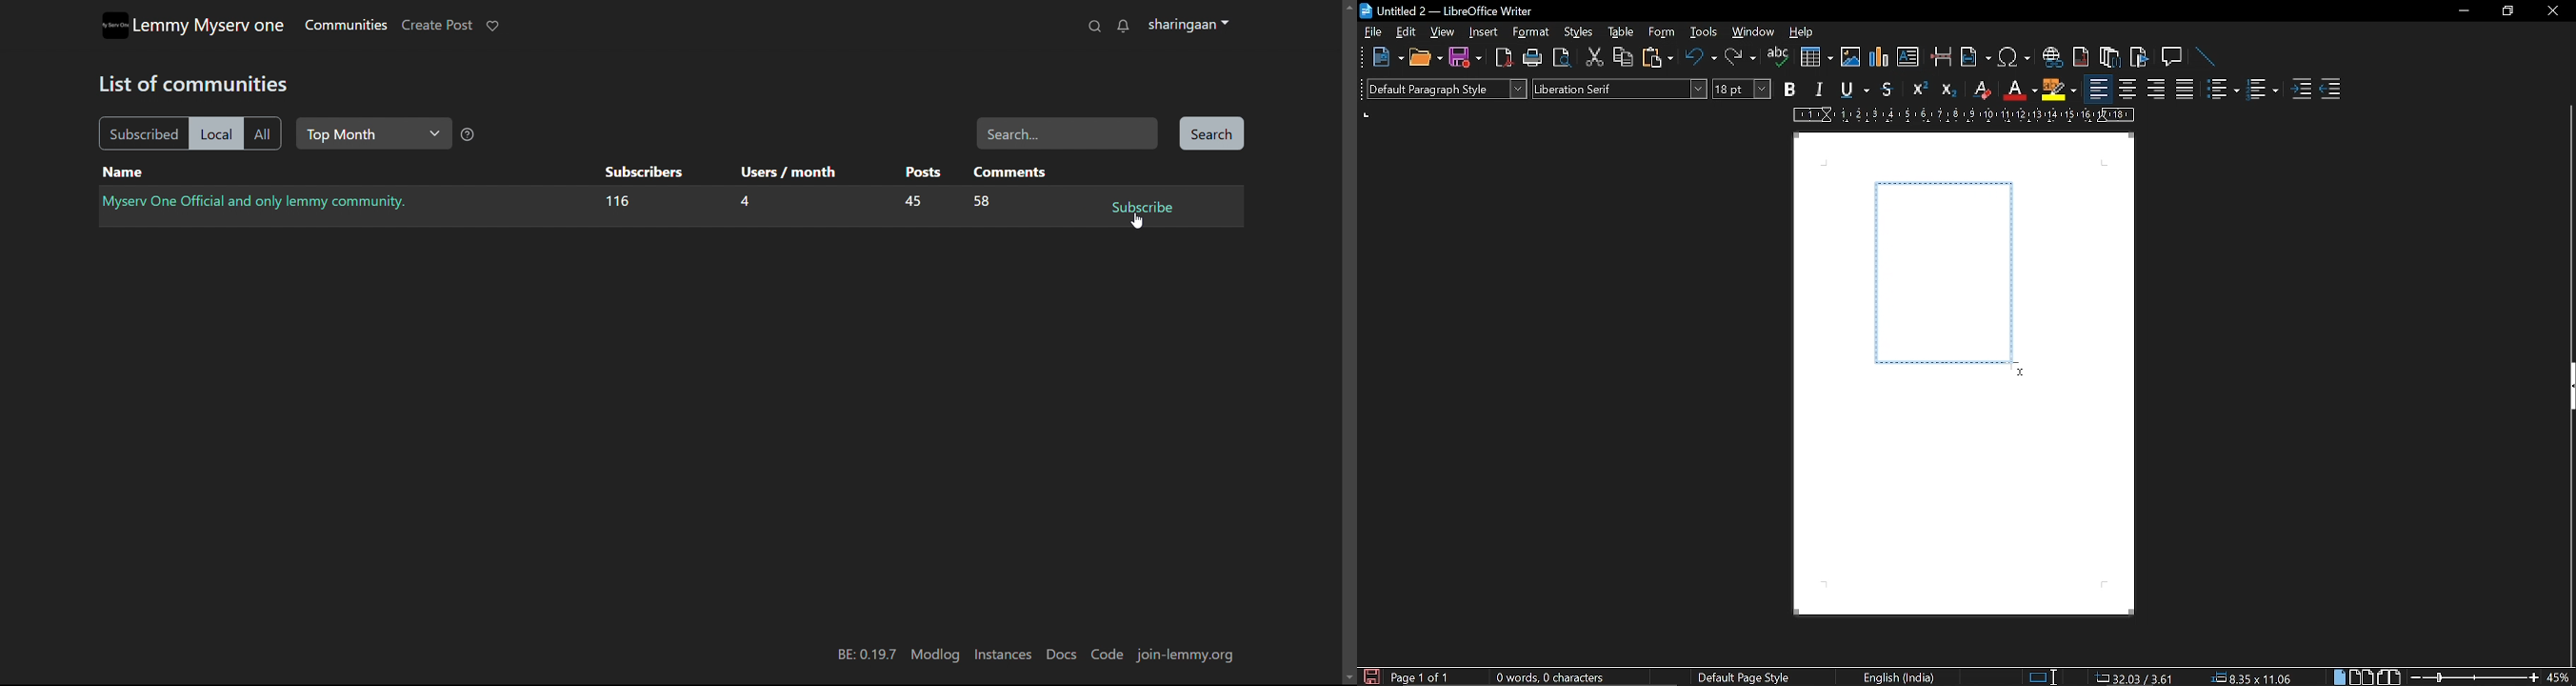 This screenshot has height=700, width=2576. What do you see at coordinates (643, 171) in the screenshot?
I see `subscribers` at bounding box center [643, 171].